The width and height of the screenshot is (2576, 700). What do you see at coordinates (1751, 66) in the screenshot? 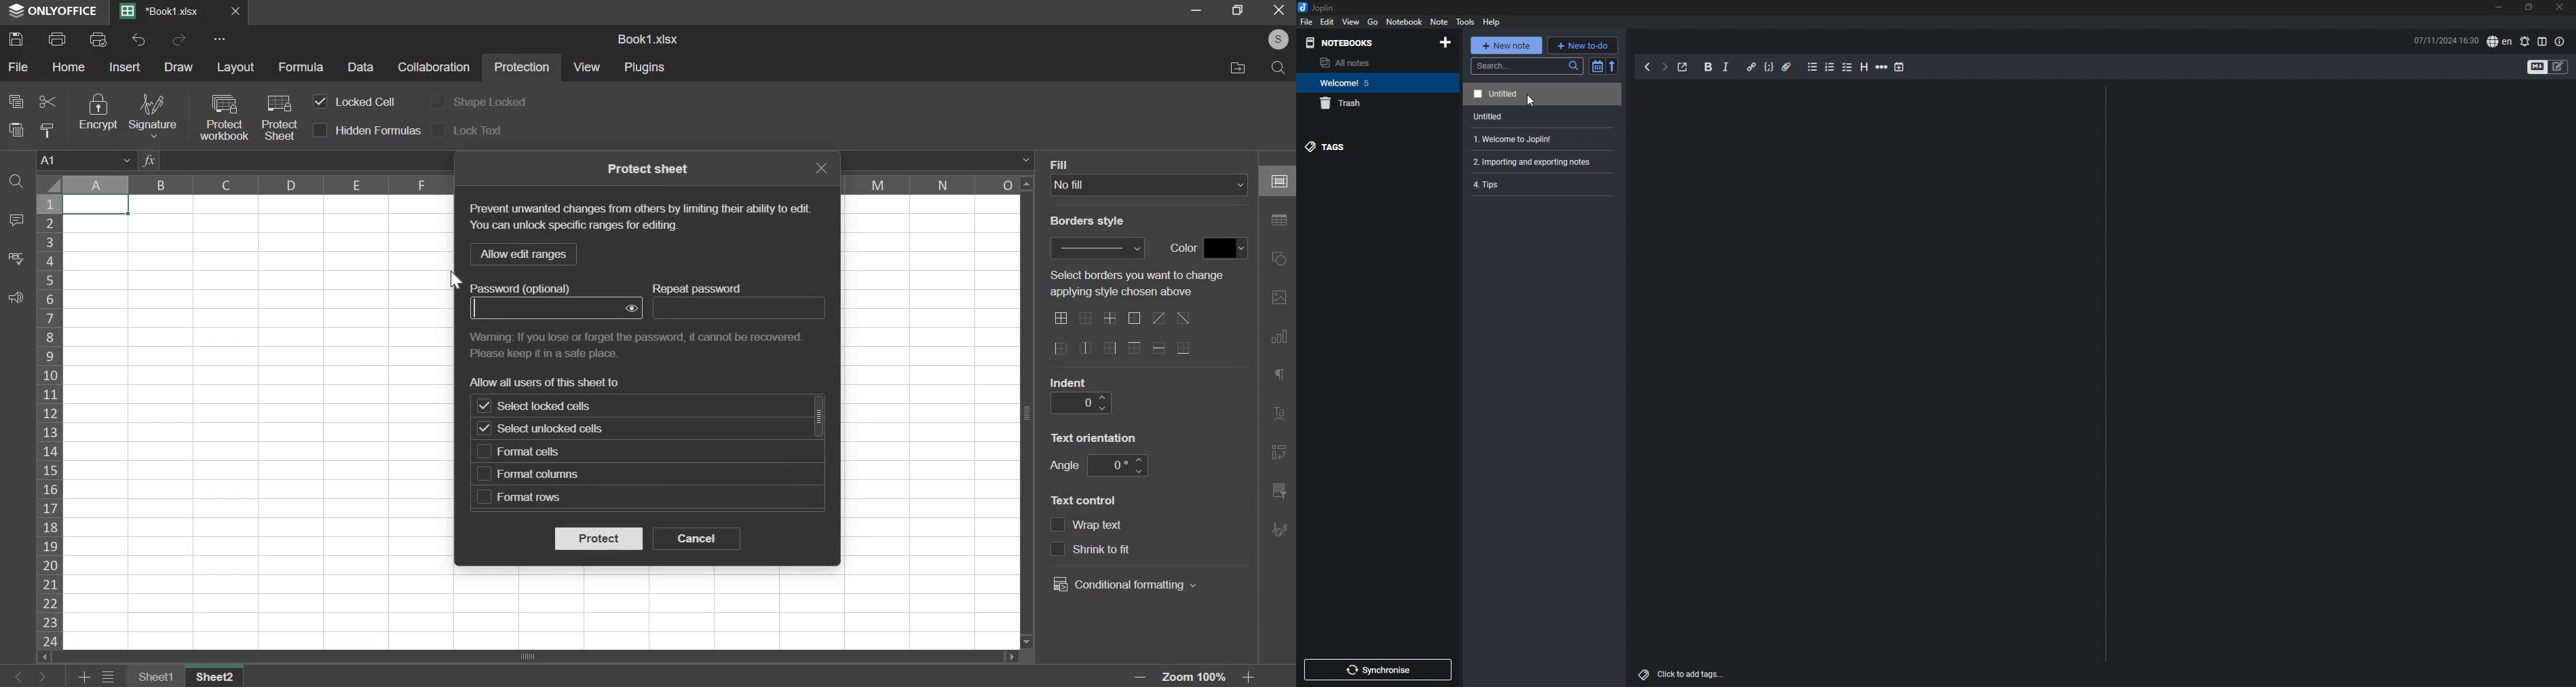
I see `hyperlink` at bounding box center [1751, 66].